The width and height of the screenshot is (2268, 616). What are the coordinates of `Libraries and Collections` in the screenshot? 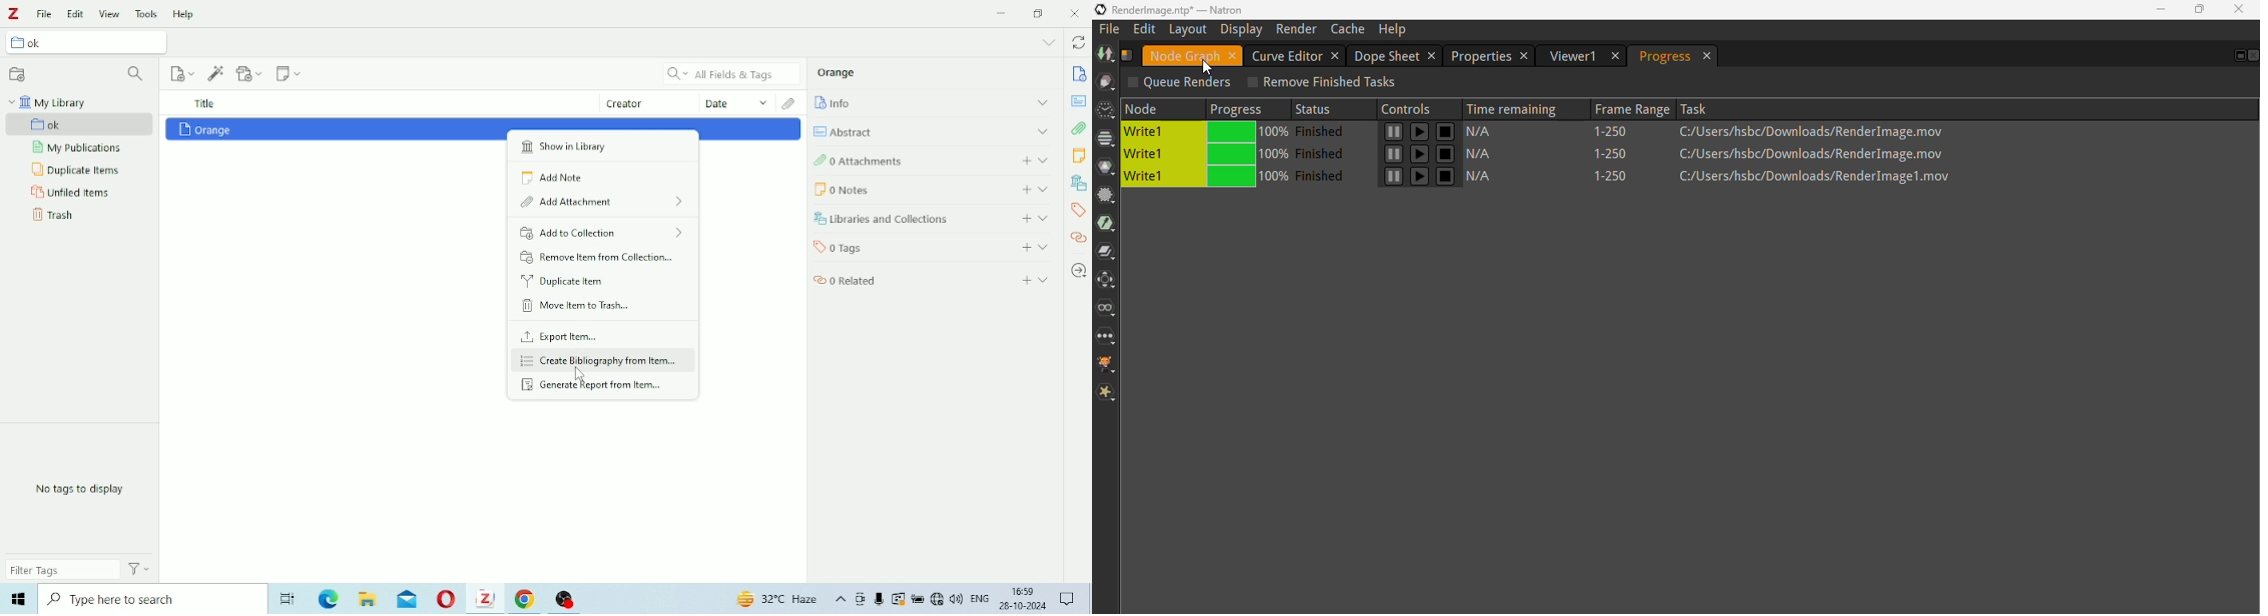 It's located at (1078, 182).